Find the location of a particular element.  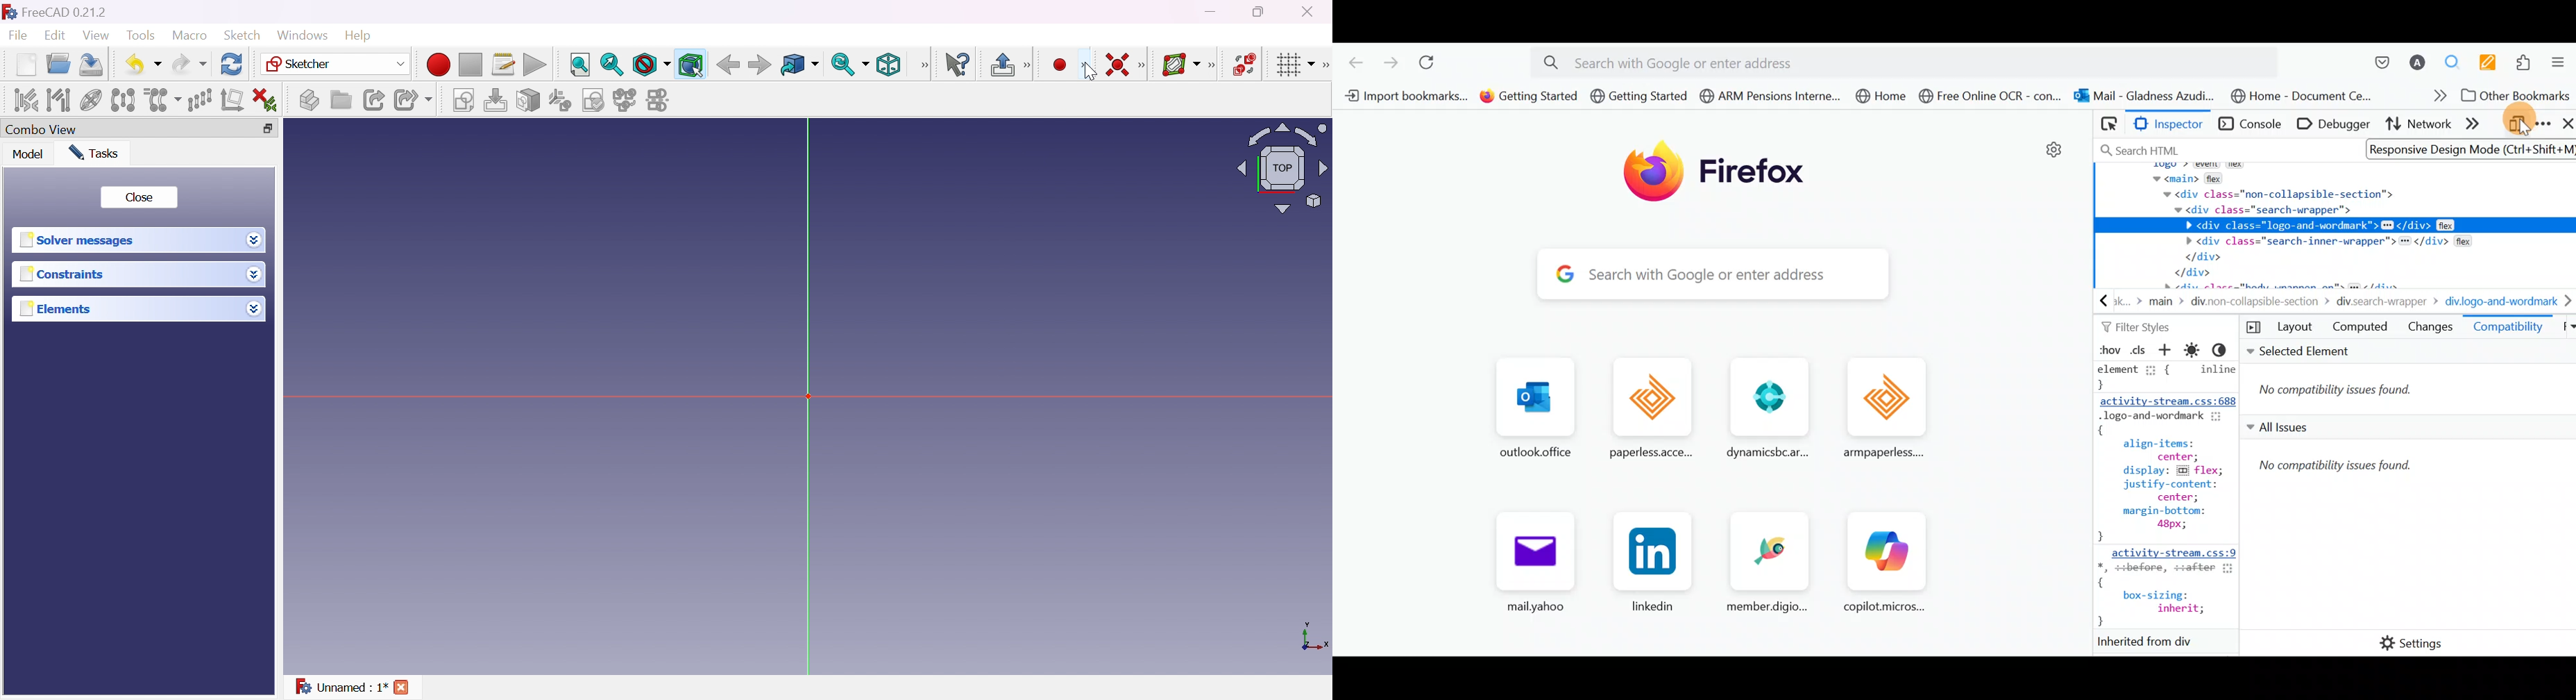

[Sketcher edit tools] is located at coordinates (1324, 65).